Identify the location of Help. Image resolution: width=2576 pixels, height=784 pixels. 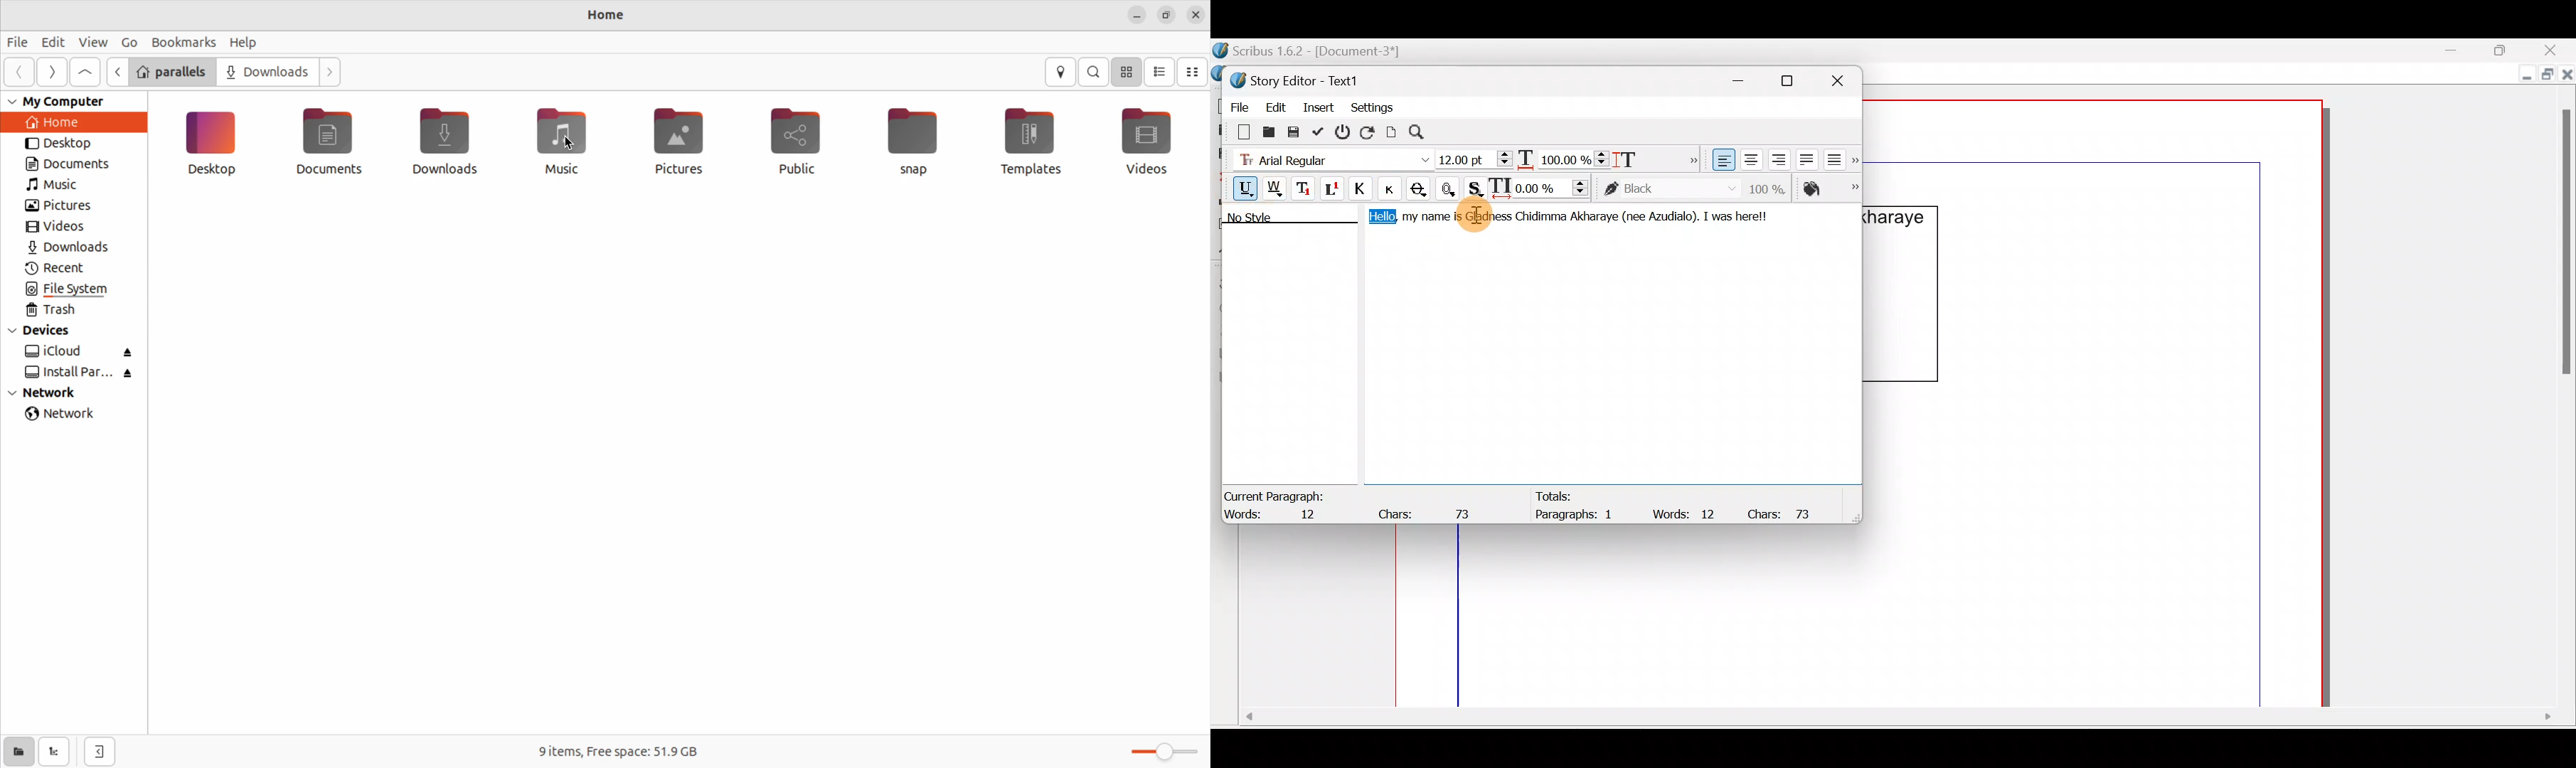
(245, 43).